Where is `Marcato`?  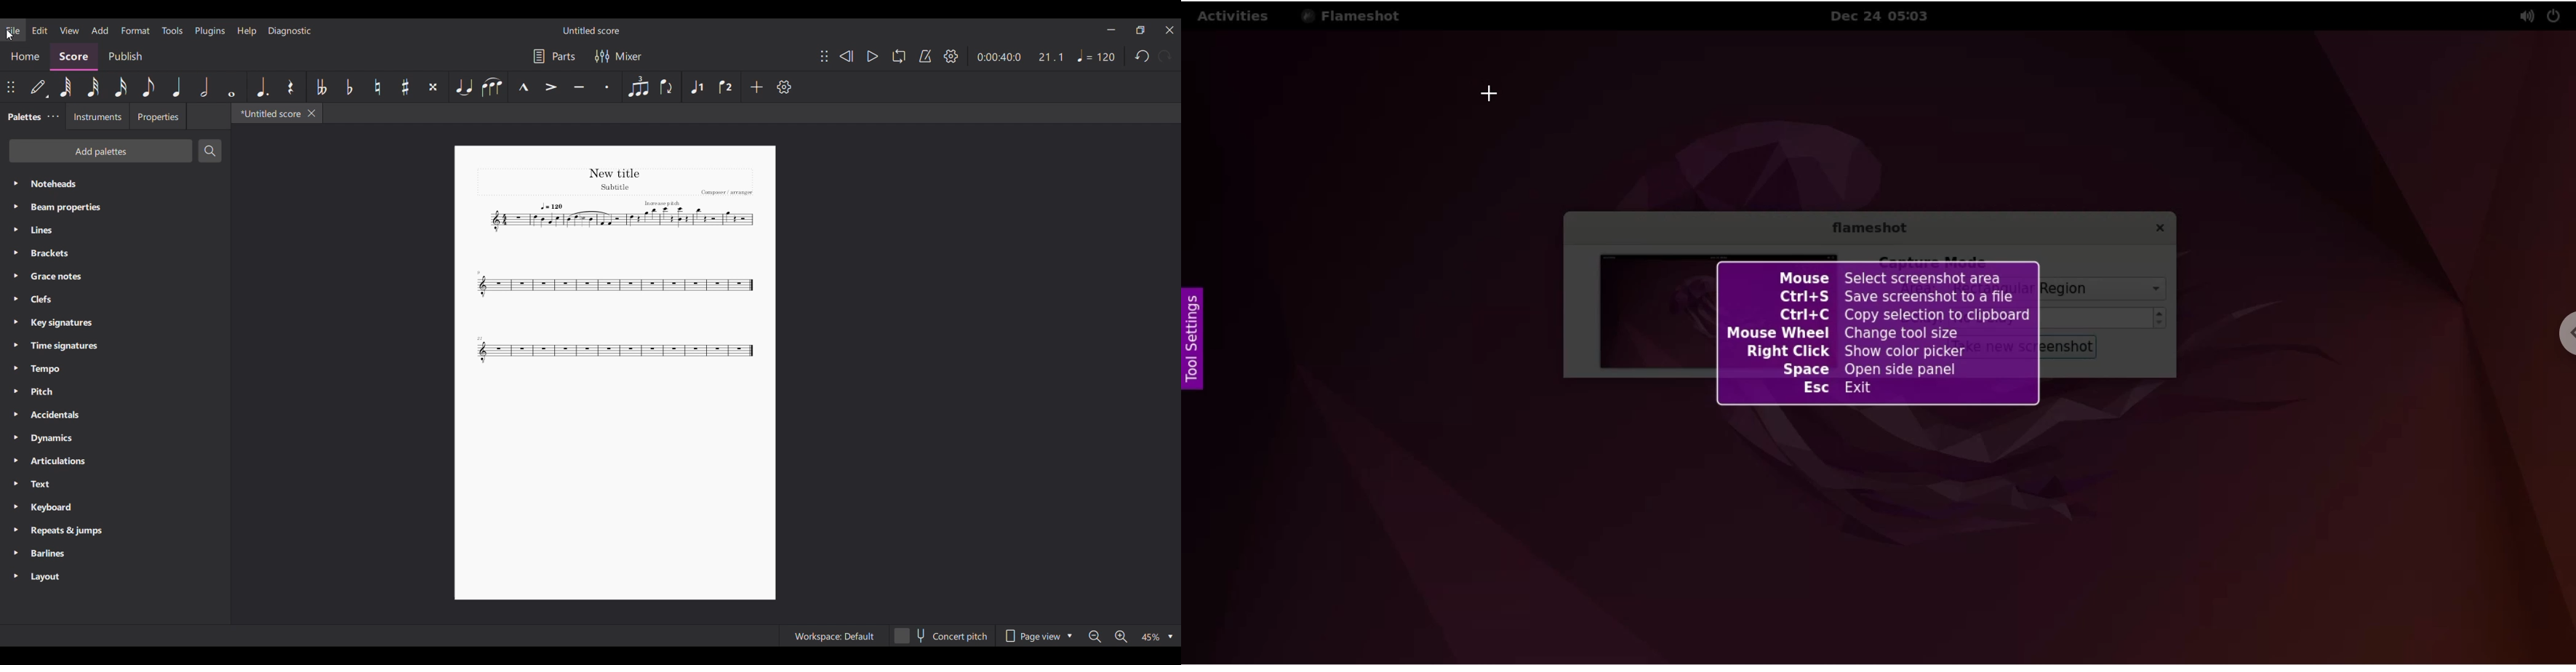
Marcato is located at coordinates (524, 87).